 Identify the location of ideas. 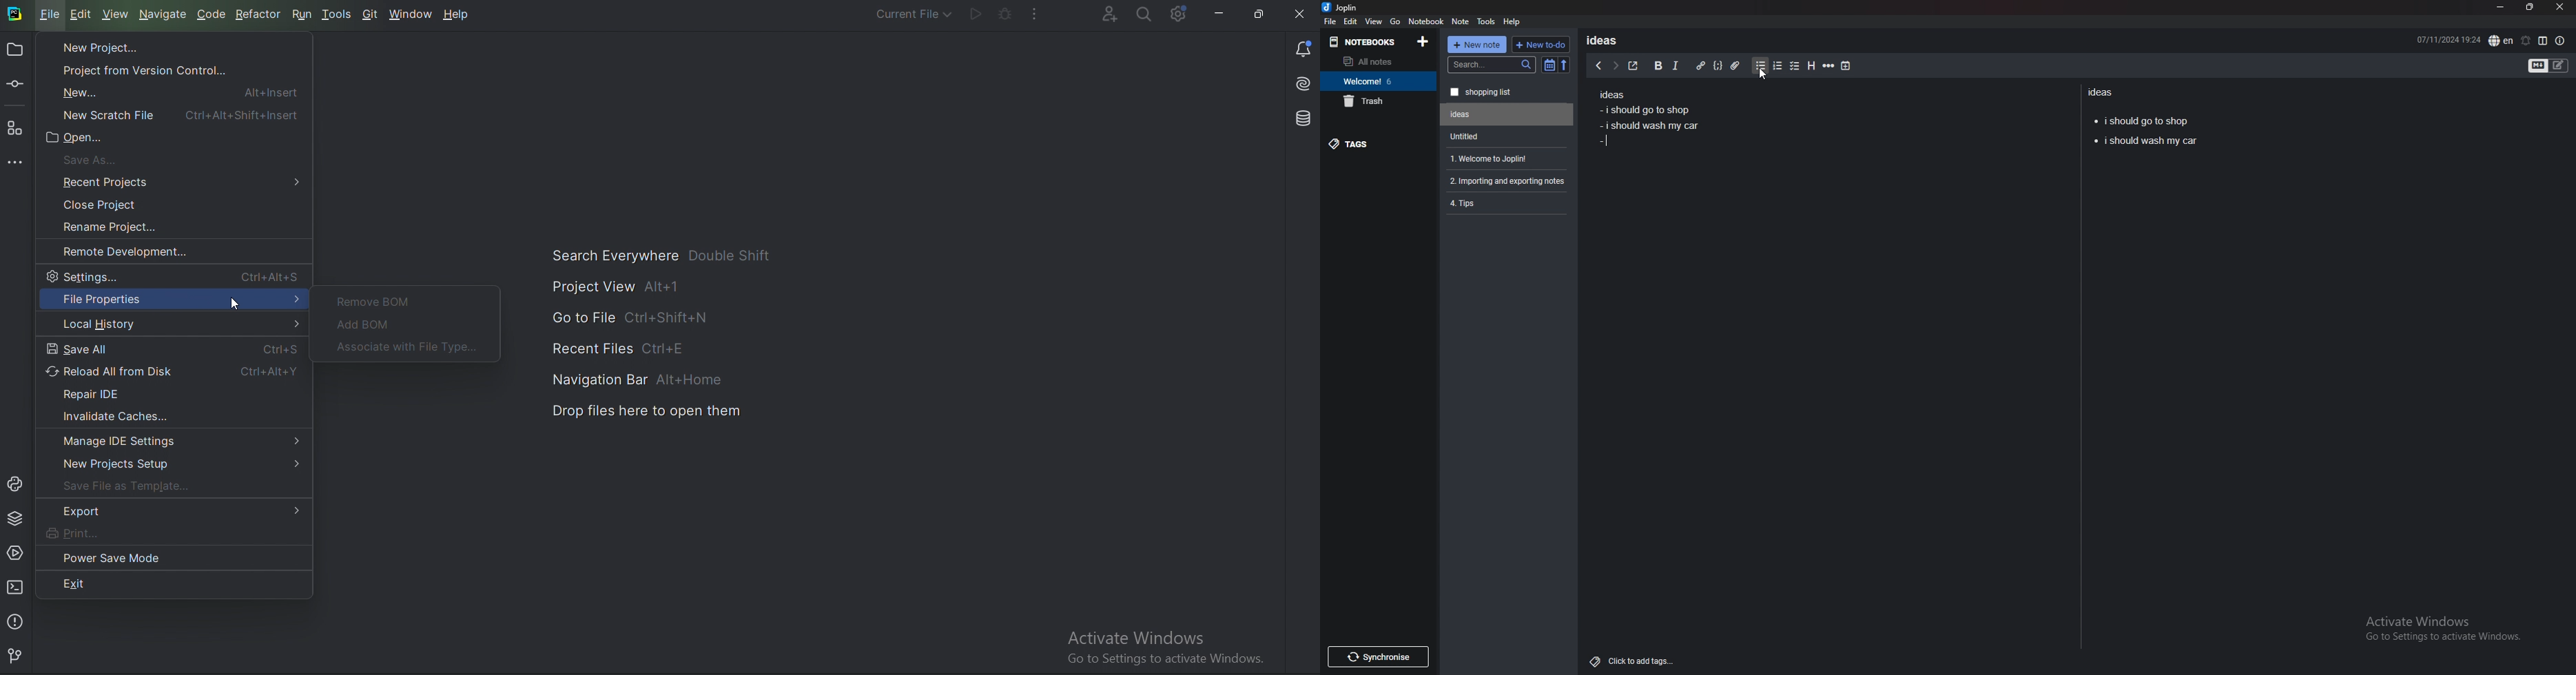
(1611, 95).